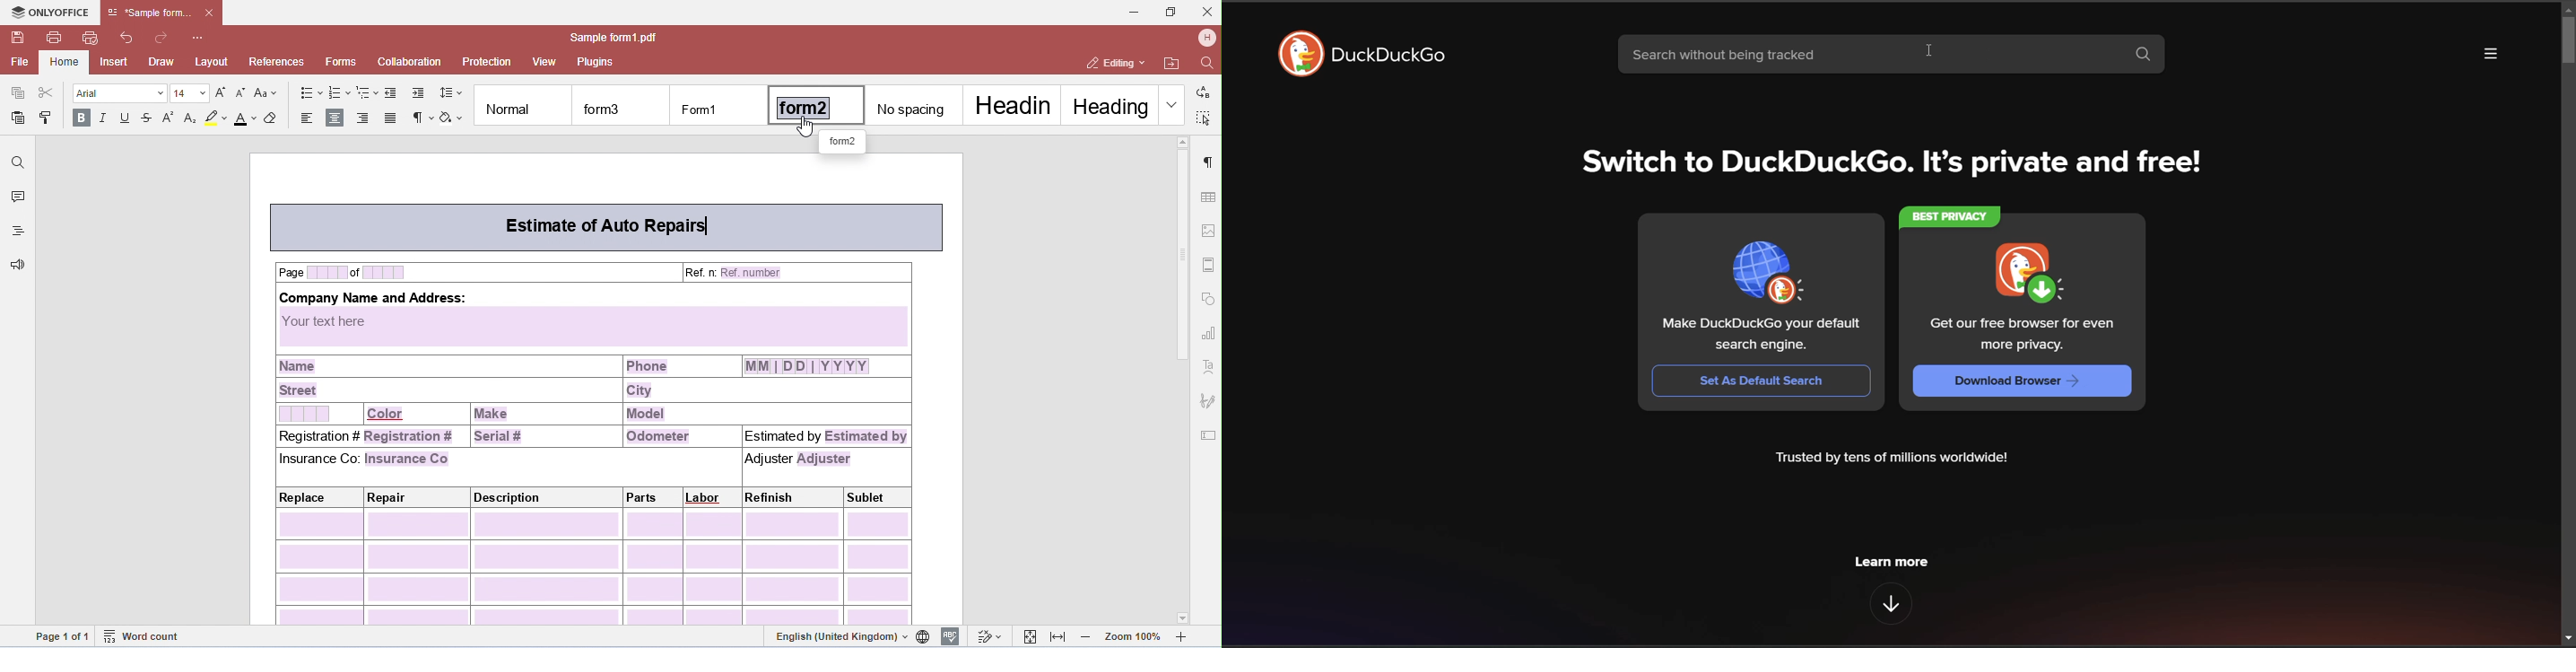  Describe the element at coordinates (1770, 272) in the screenshot. I see `logo` at that location.